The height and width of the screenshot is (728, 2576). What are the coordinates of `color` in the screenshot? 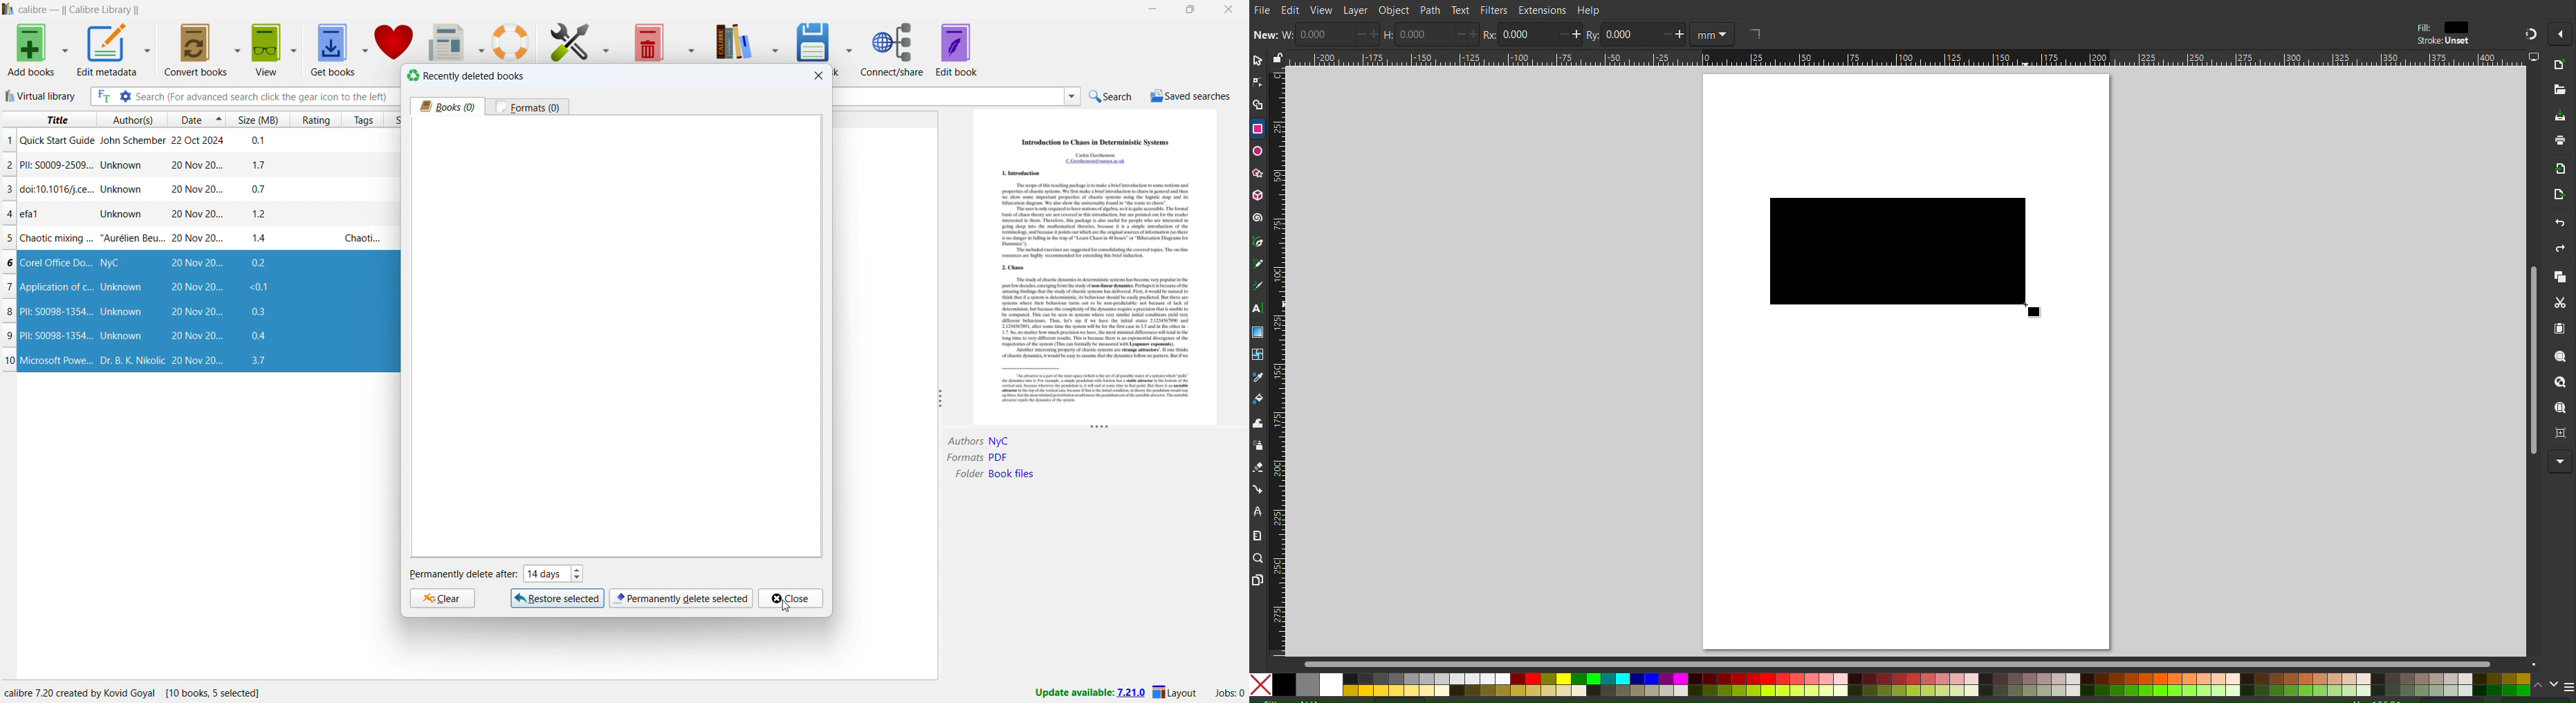 It's located at (2460, 27).